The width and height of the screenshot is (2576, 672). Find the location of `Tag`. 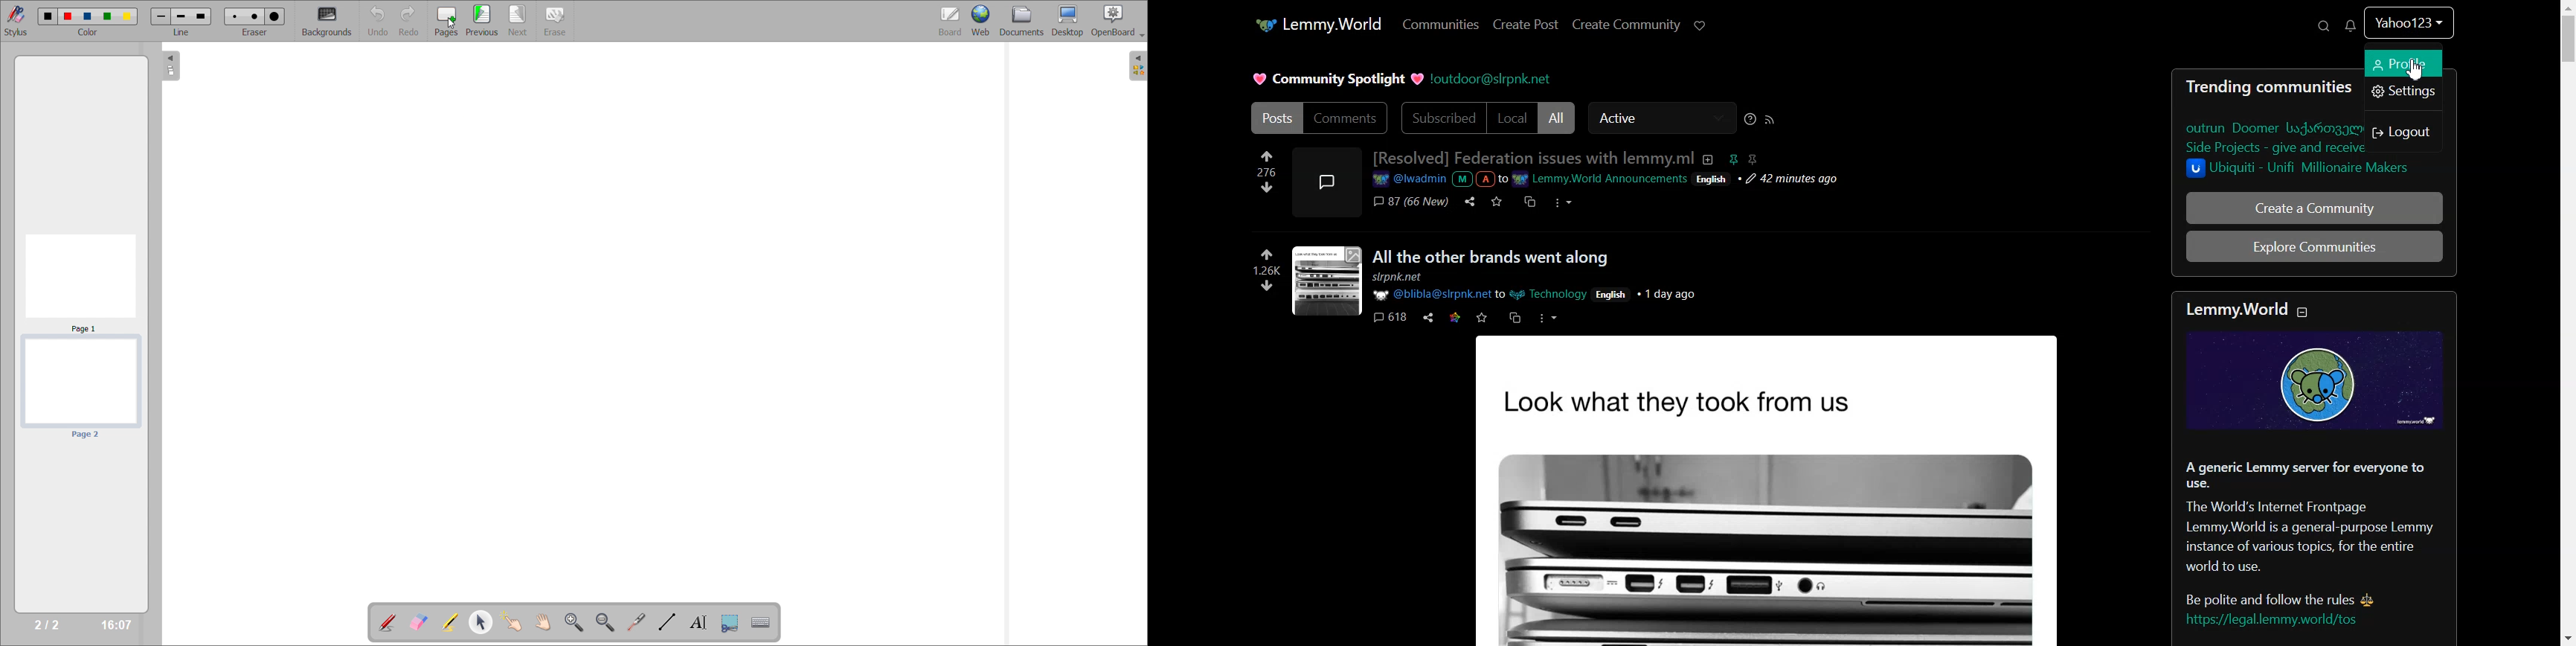

Tag is located at coordinates (1744, 159).